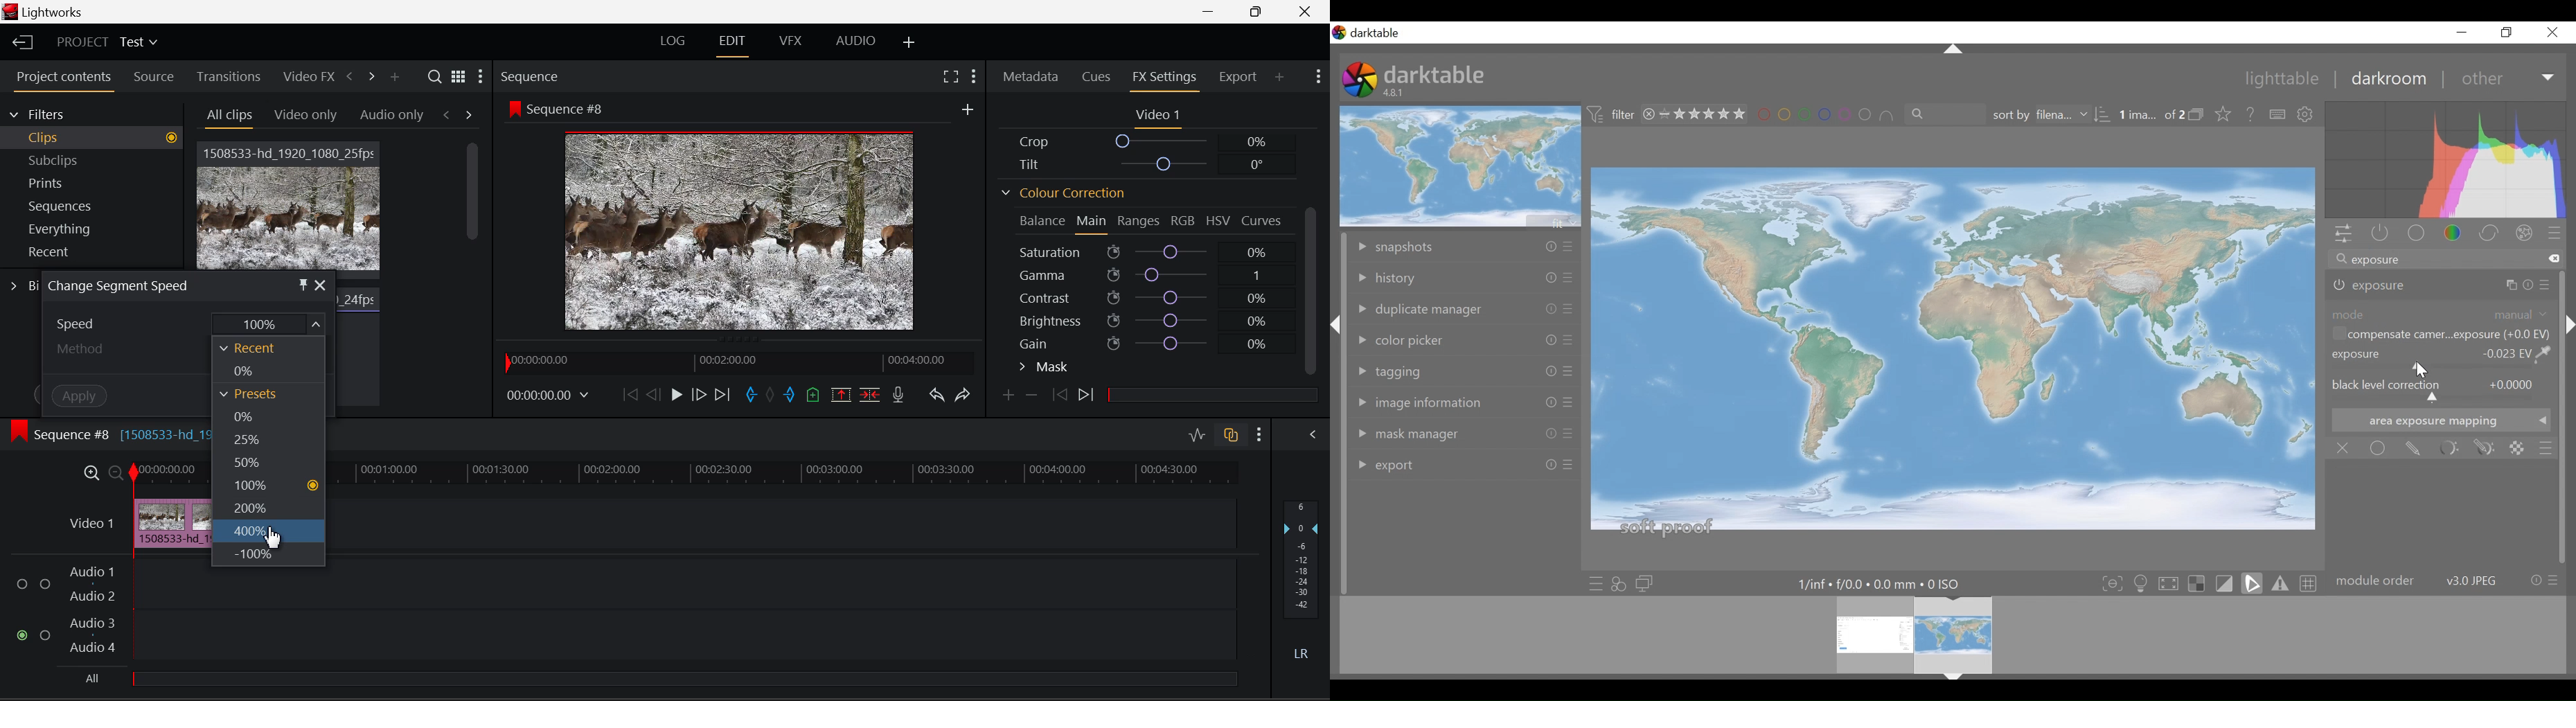 The image size is (2576, 728). I want to click on Presets Section, so click(260, 393).